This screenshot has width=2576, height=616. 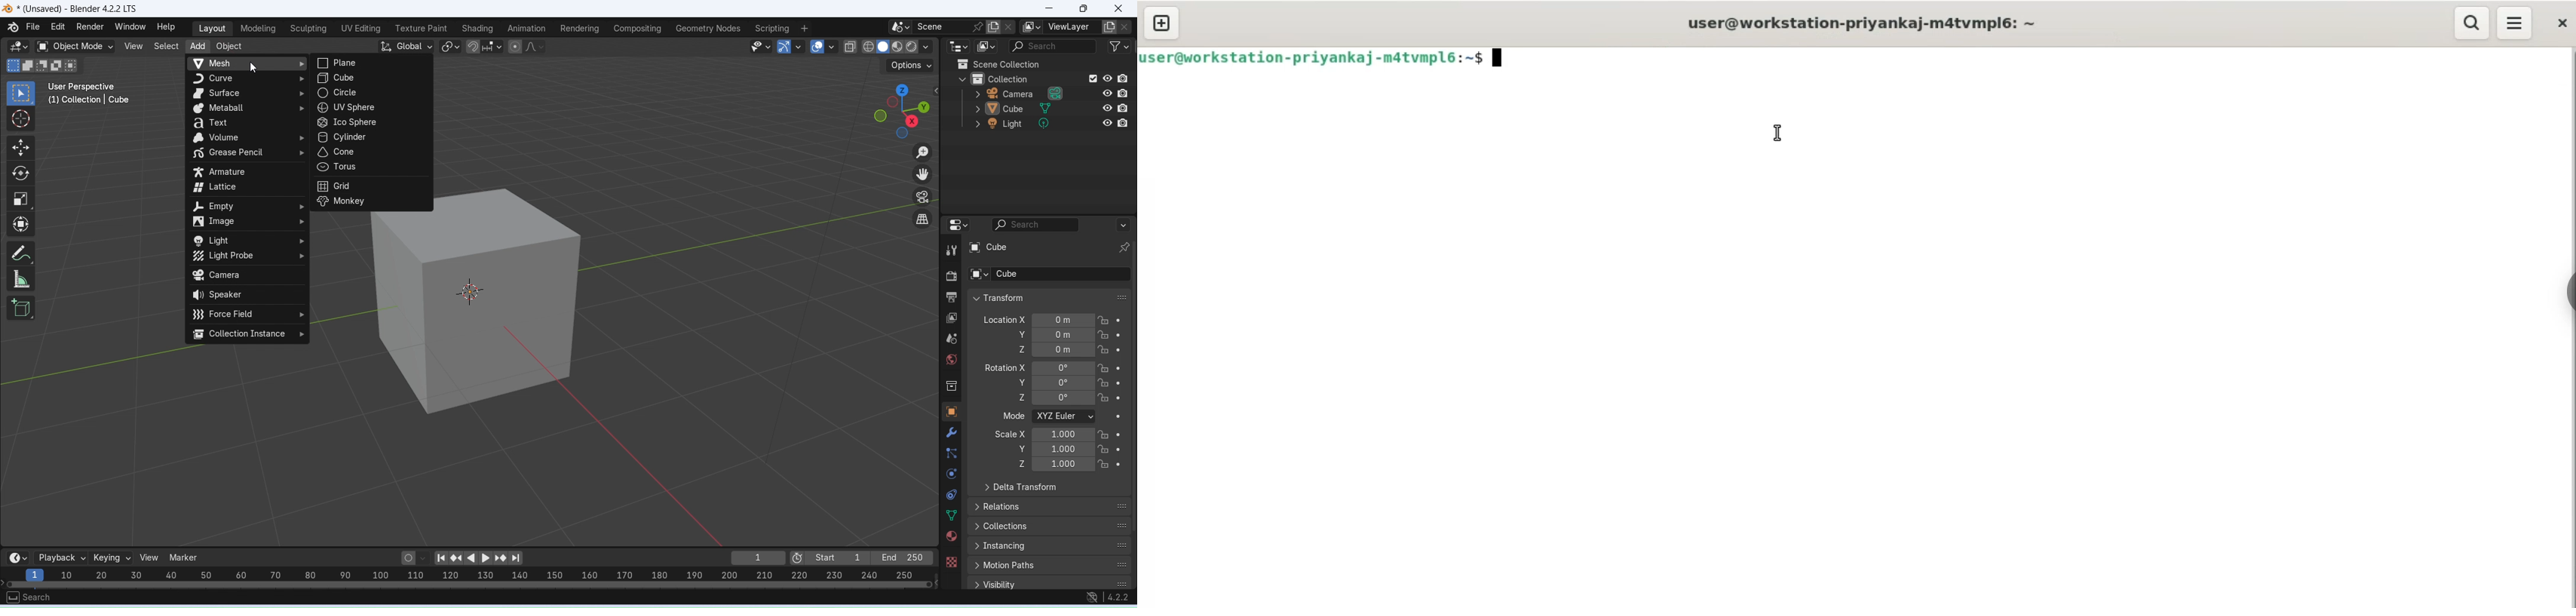 What do you see at coordinates (184, 558) in the screenshot?
I see `Marker` at bounding box center [184, 558].